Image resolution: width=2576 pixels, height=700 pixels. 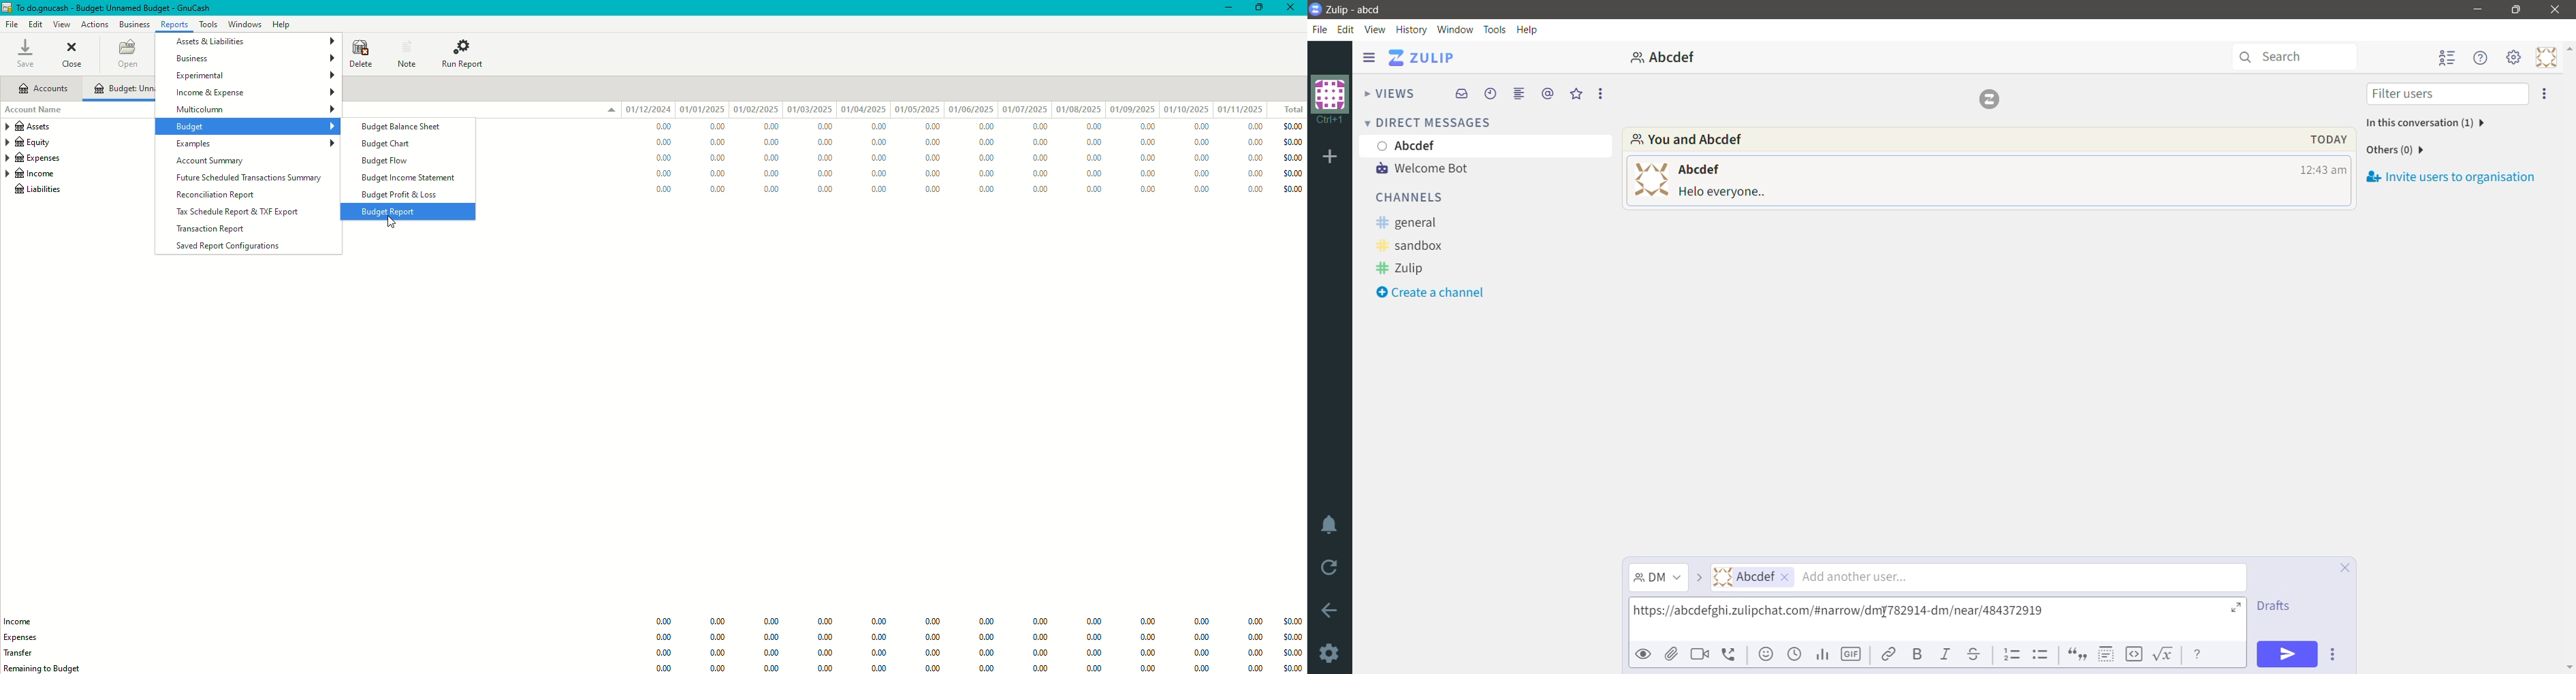 What do you see at coordinates (1256, 141) in the screenshot?
I see `0.00` at bounding box center [1256, 141].